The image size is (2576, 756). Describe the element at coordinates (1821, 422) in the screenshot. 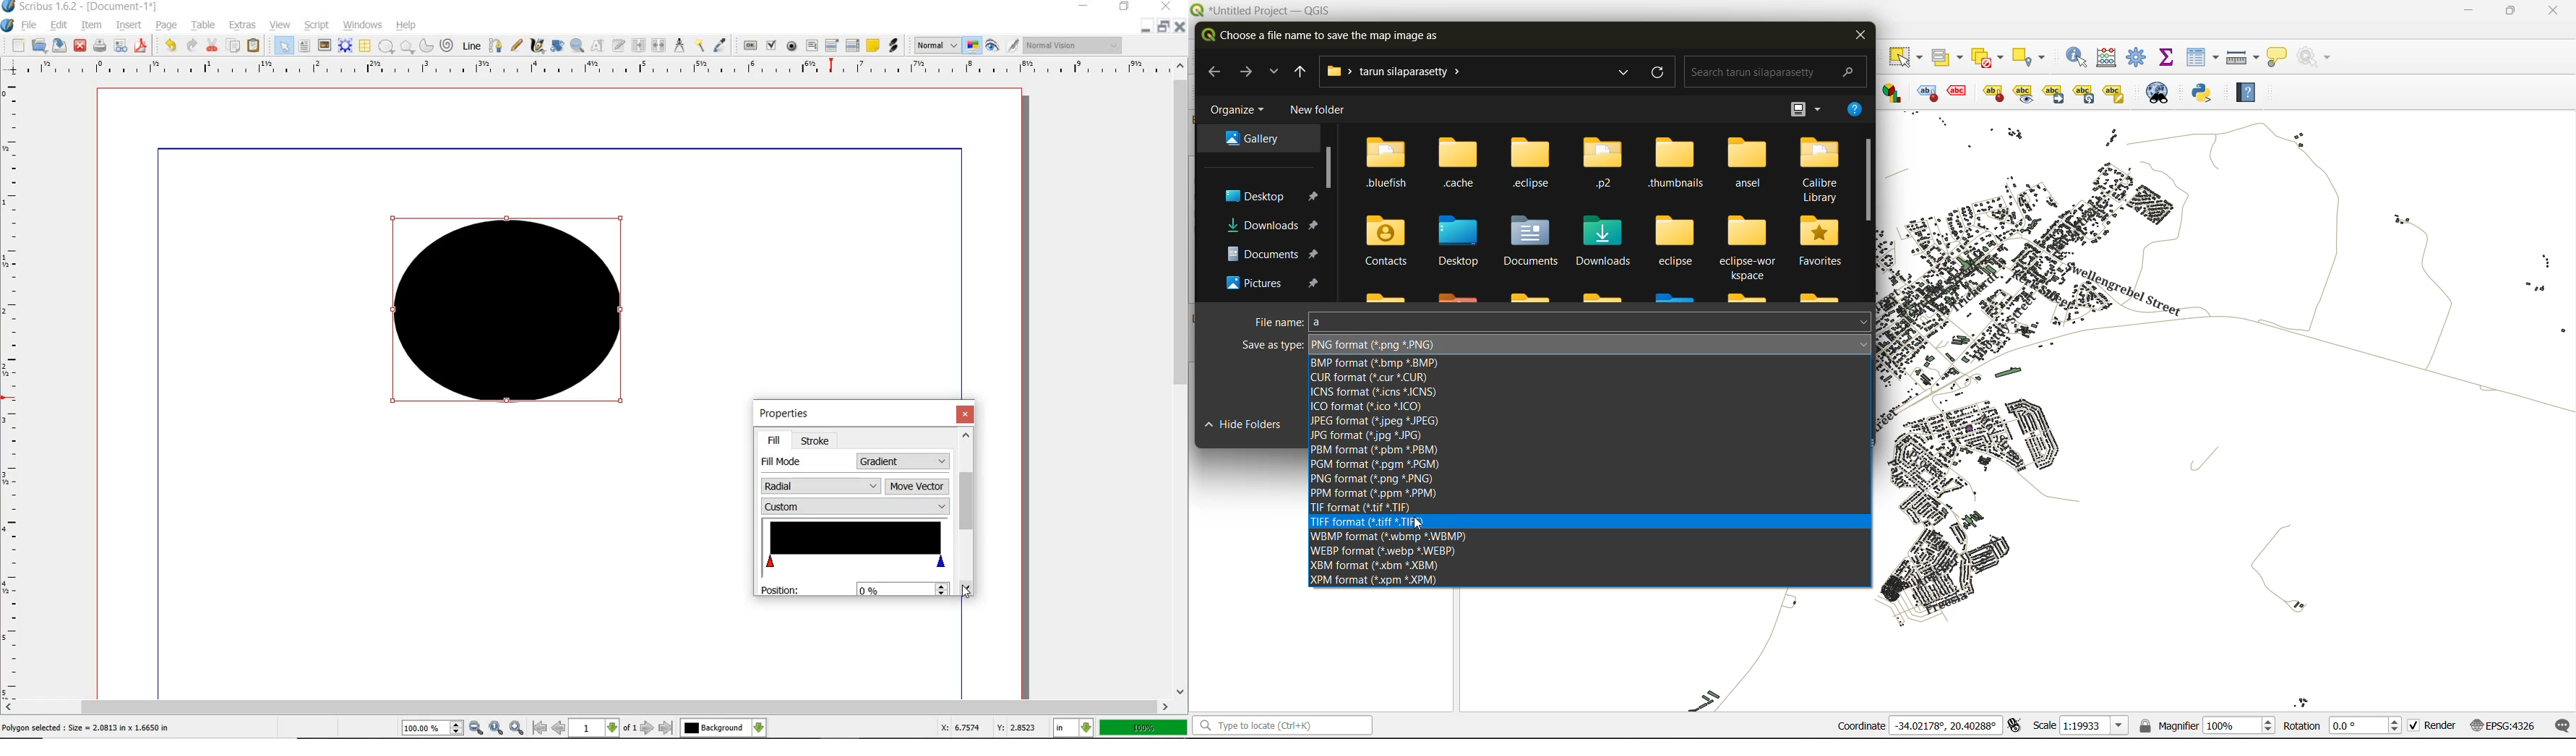

I see `cancel` at that location.